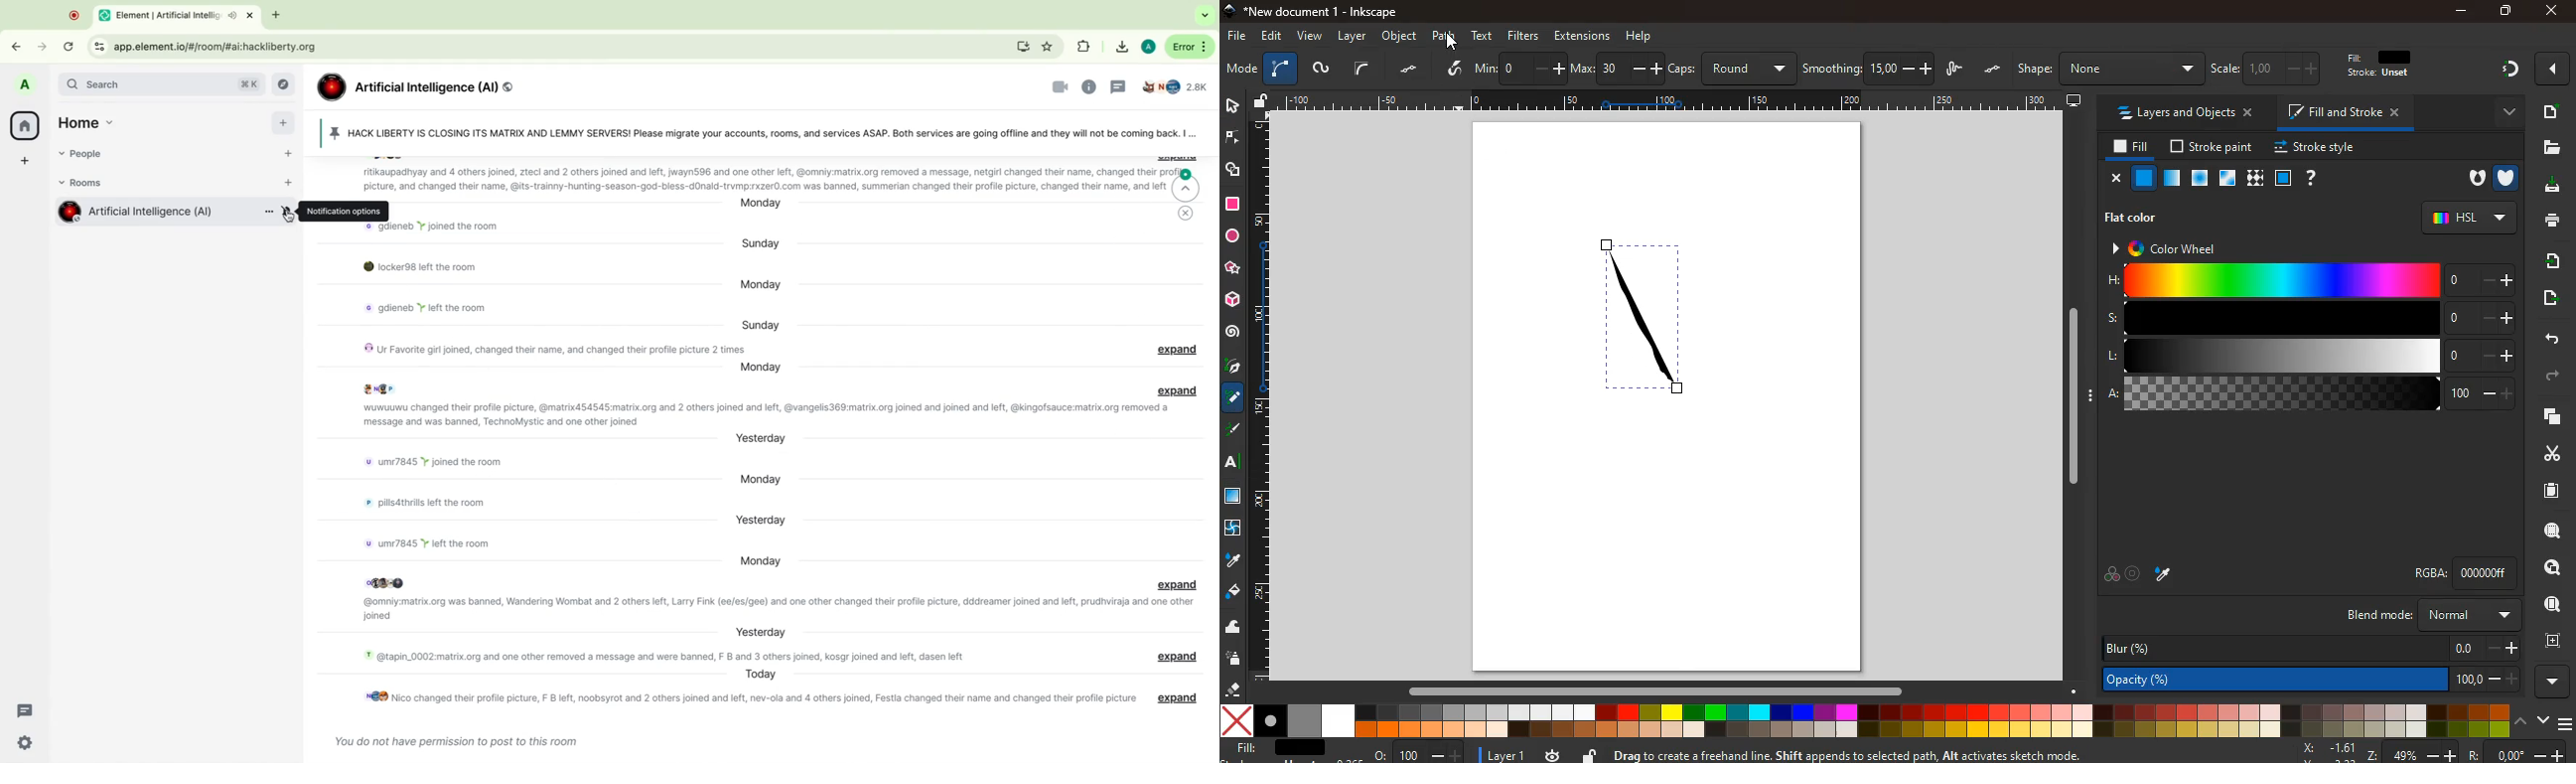 Image resolution: width=2576 pixels, height=784 pixels. I want to click on search, so click(163, 86).